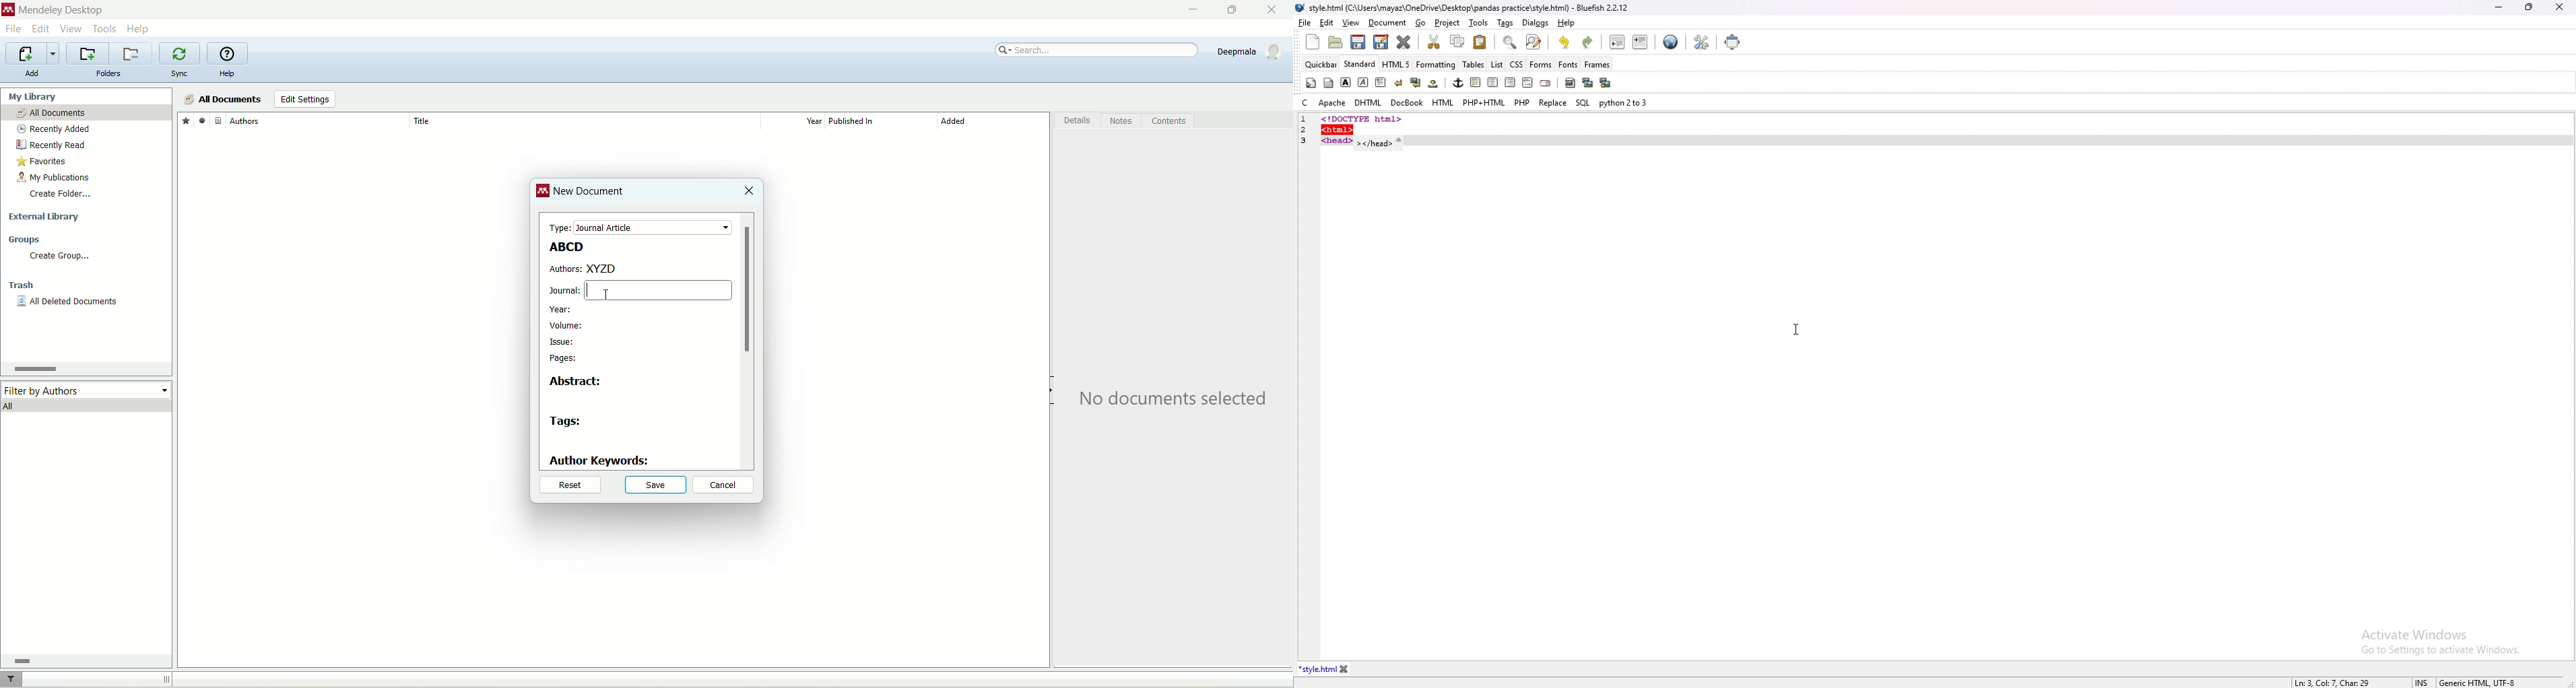  What do you see at coordinates (1582, 102) in the screenshot?
I see `sql` at bounding box center [1582, 102].